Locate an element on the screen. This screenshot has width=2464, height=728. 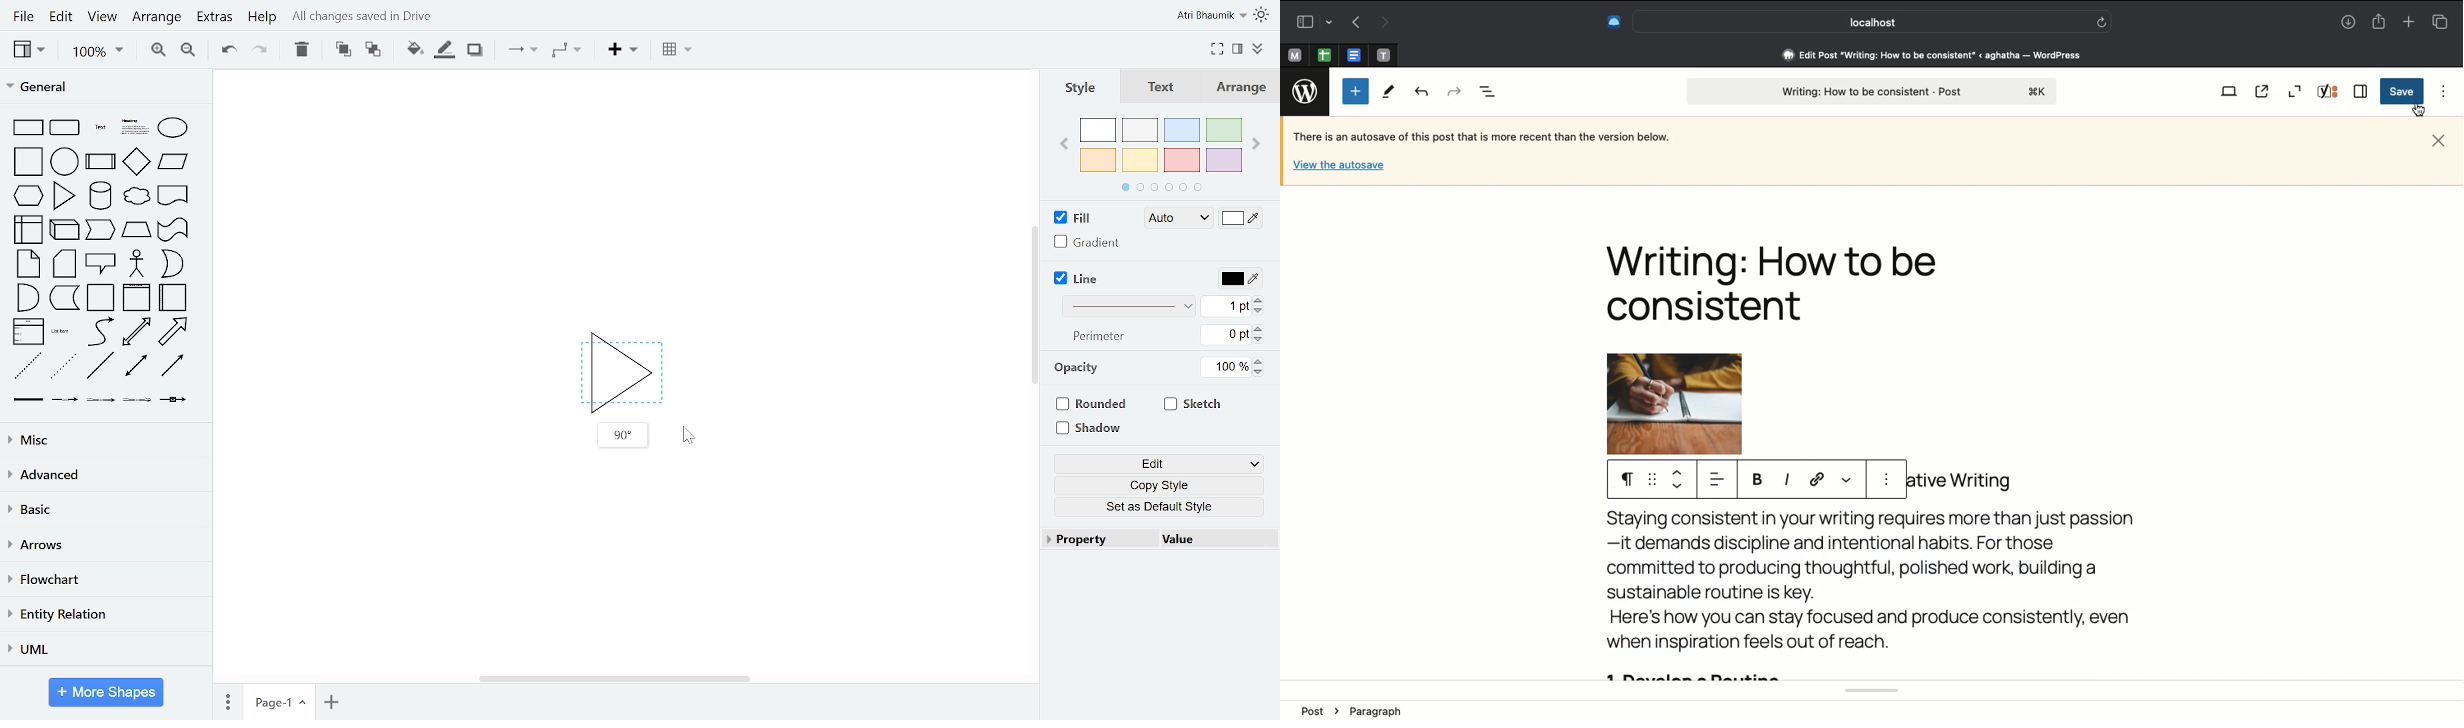
line style is located at coordinates (1129, 307).